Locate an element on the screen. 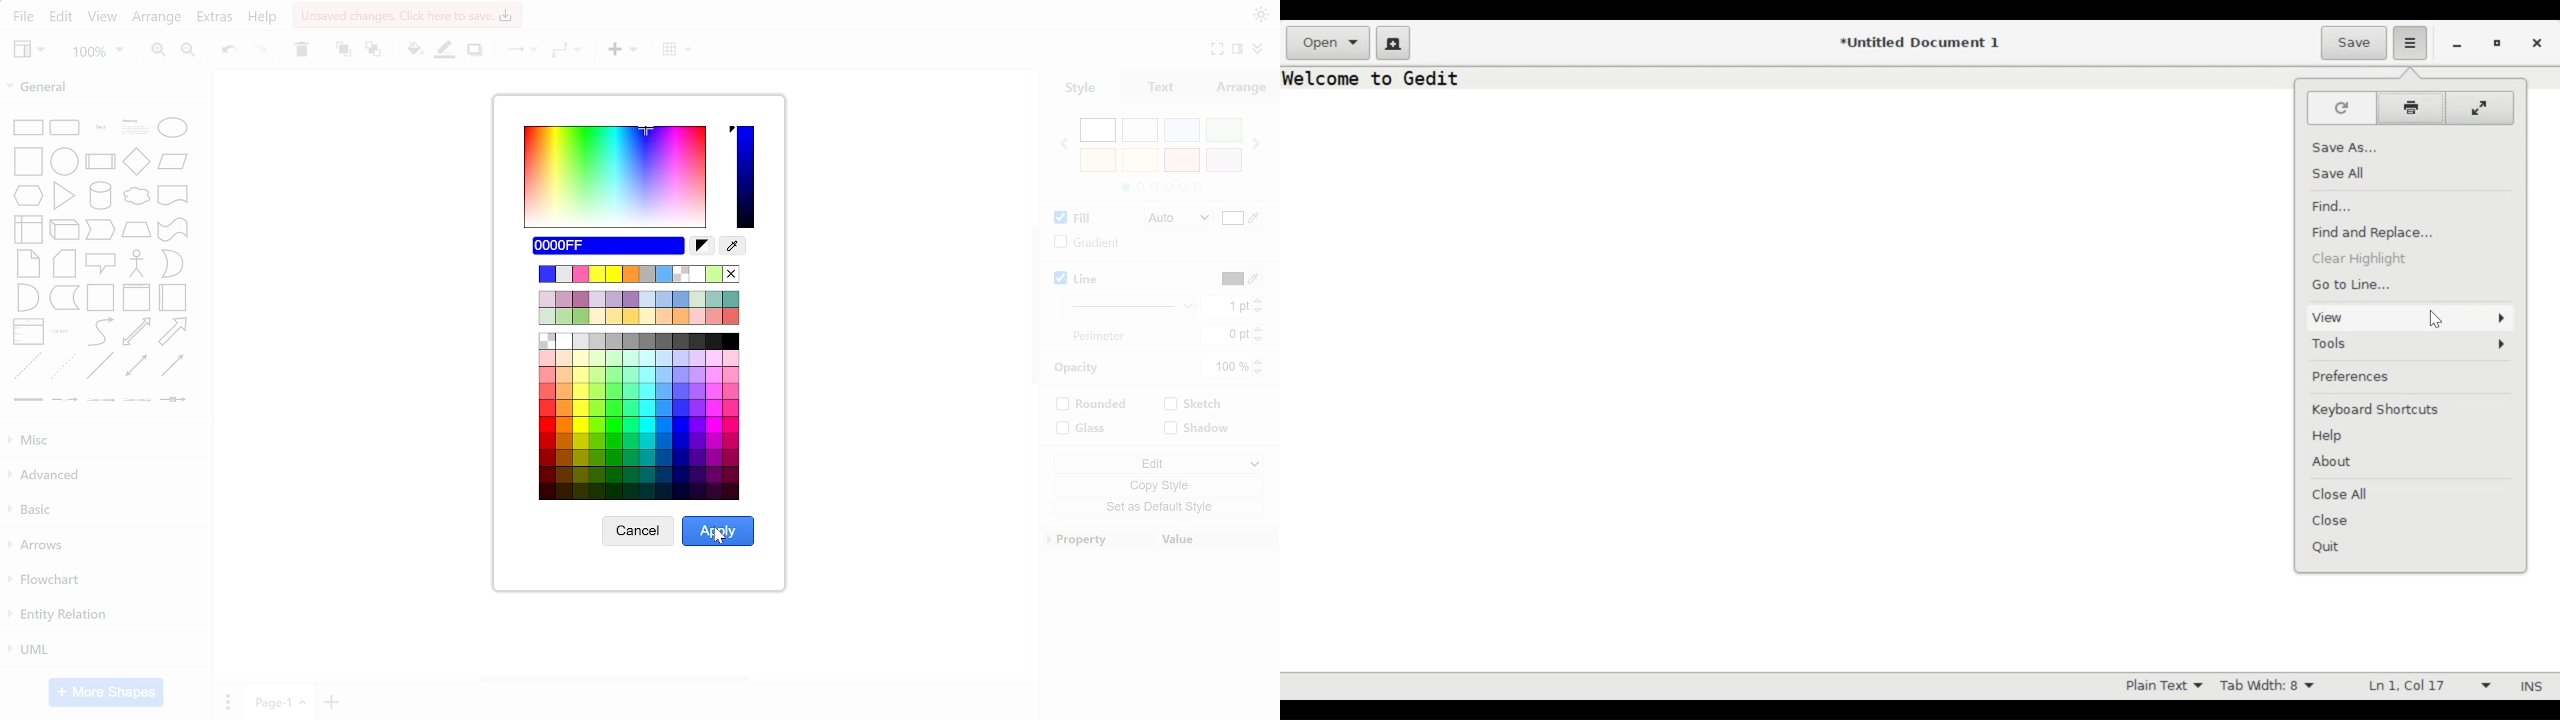  fill color is located at coordinates (414, 51).